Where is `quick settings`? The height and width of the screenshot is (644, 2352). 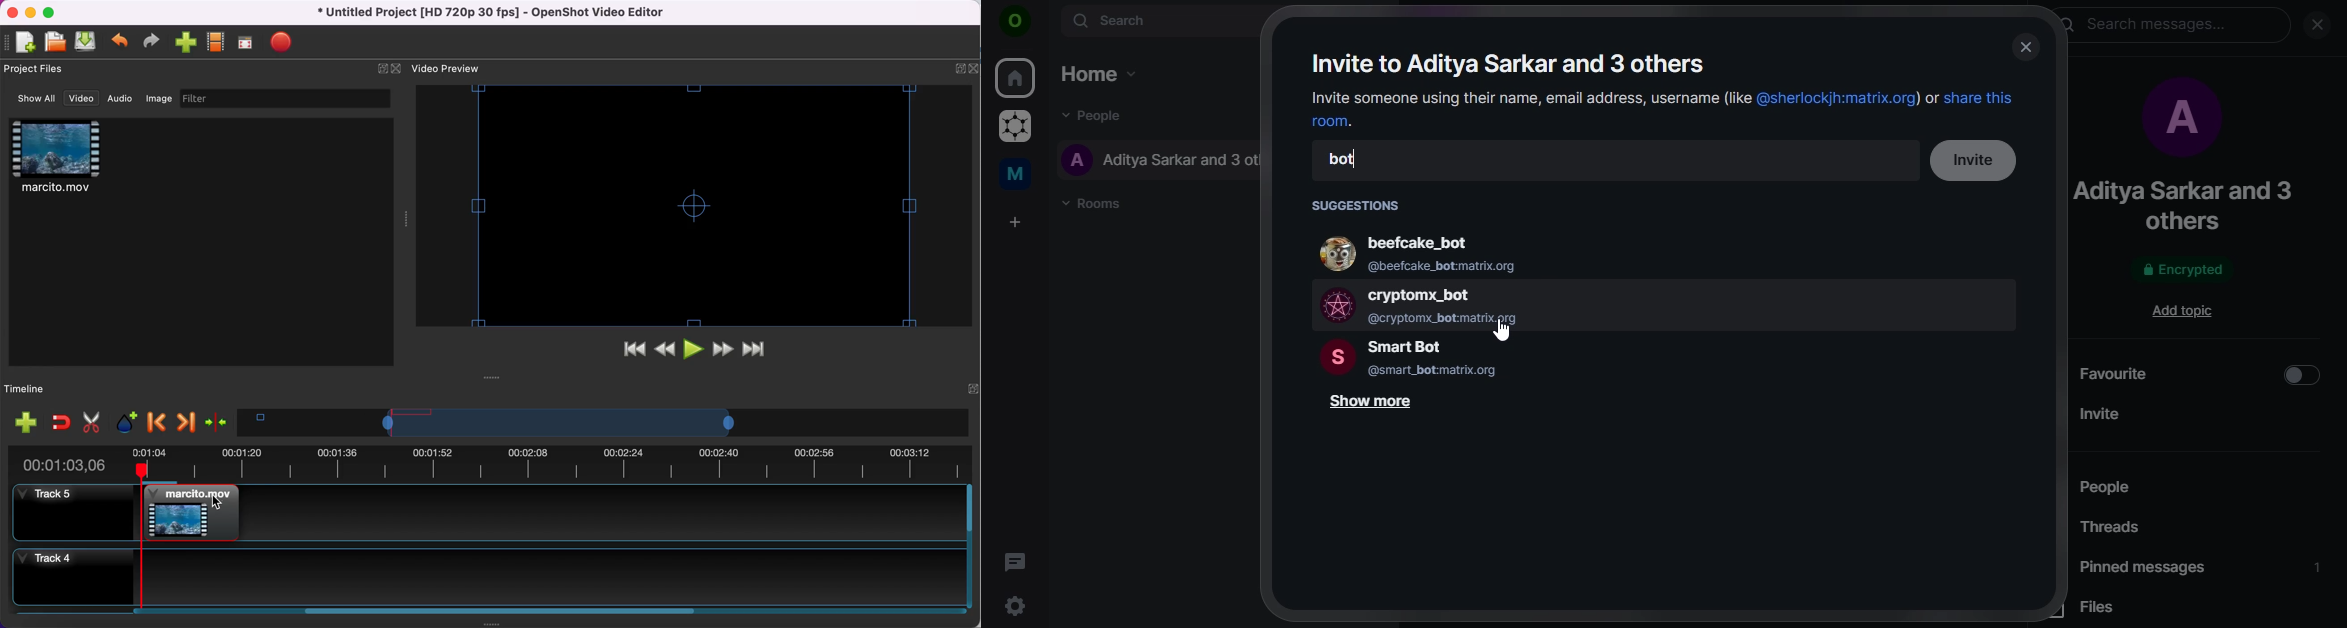 quick settings is located at coordinates (1018, 606).